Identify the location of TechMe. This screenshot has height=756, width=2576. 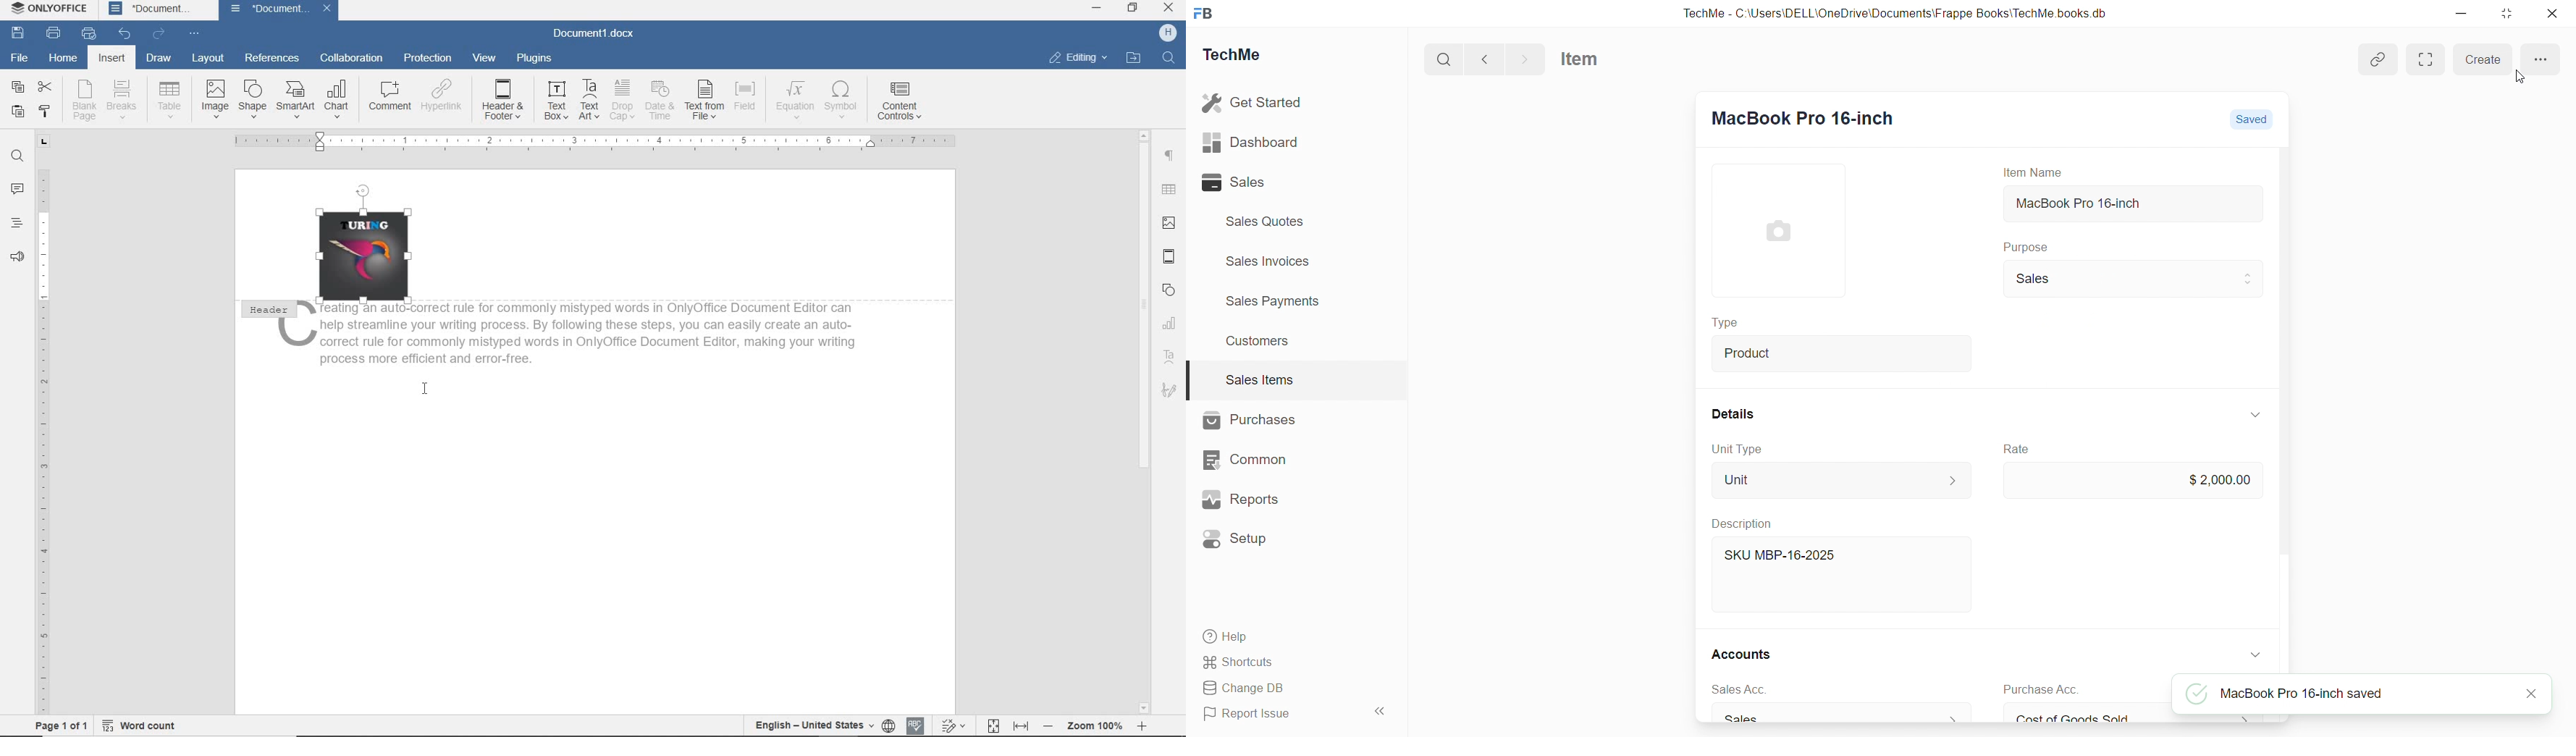
(1237, 53).